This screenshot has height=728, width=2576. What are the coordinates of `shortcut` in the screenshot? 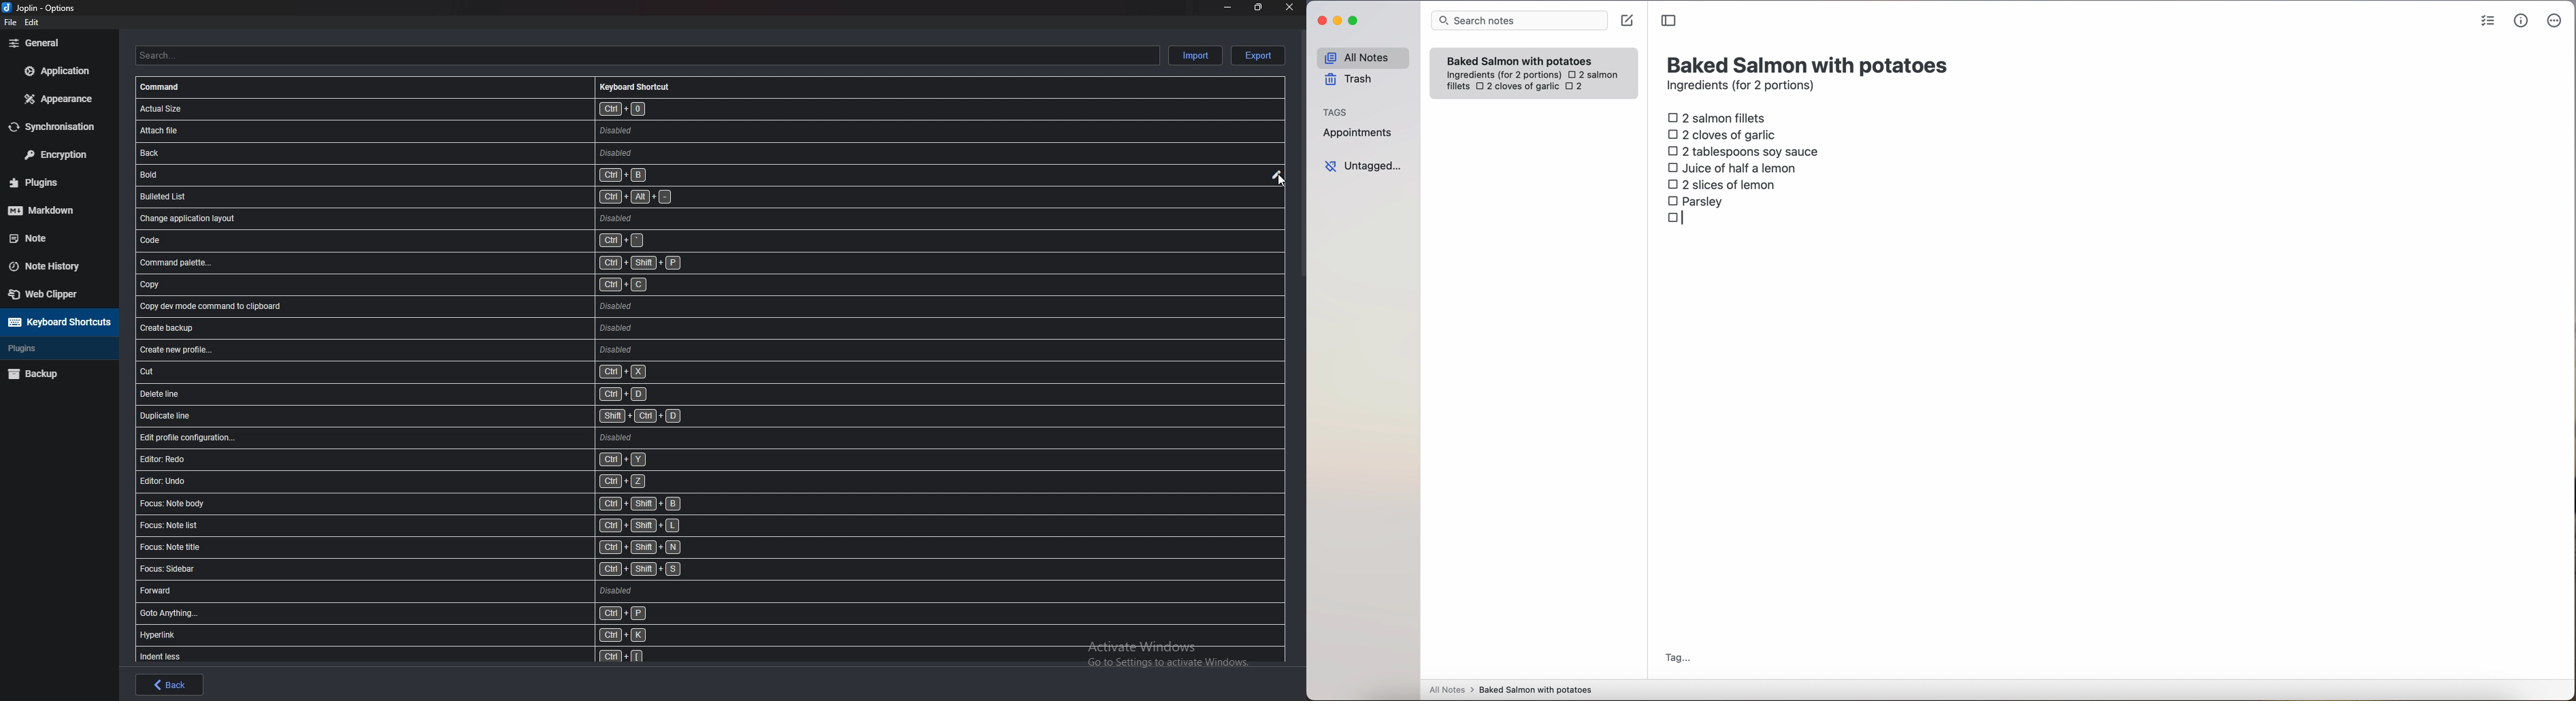 It's located at (449, 327).